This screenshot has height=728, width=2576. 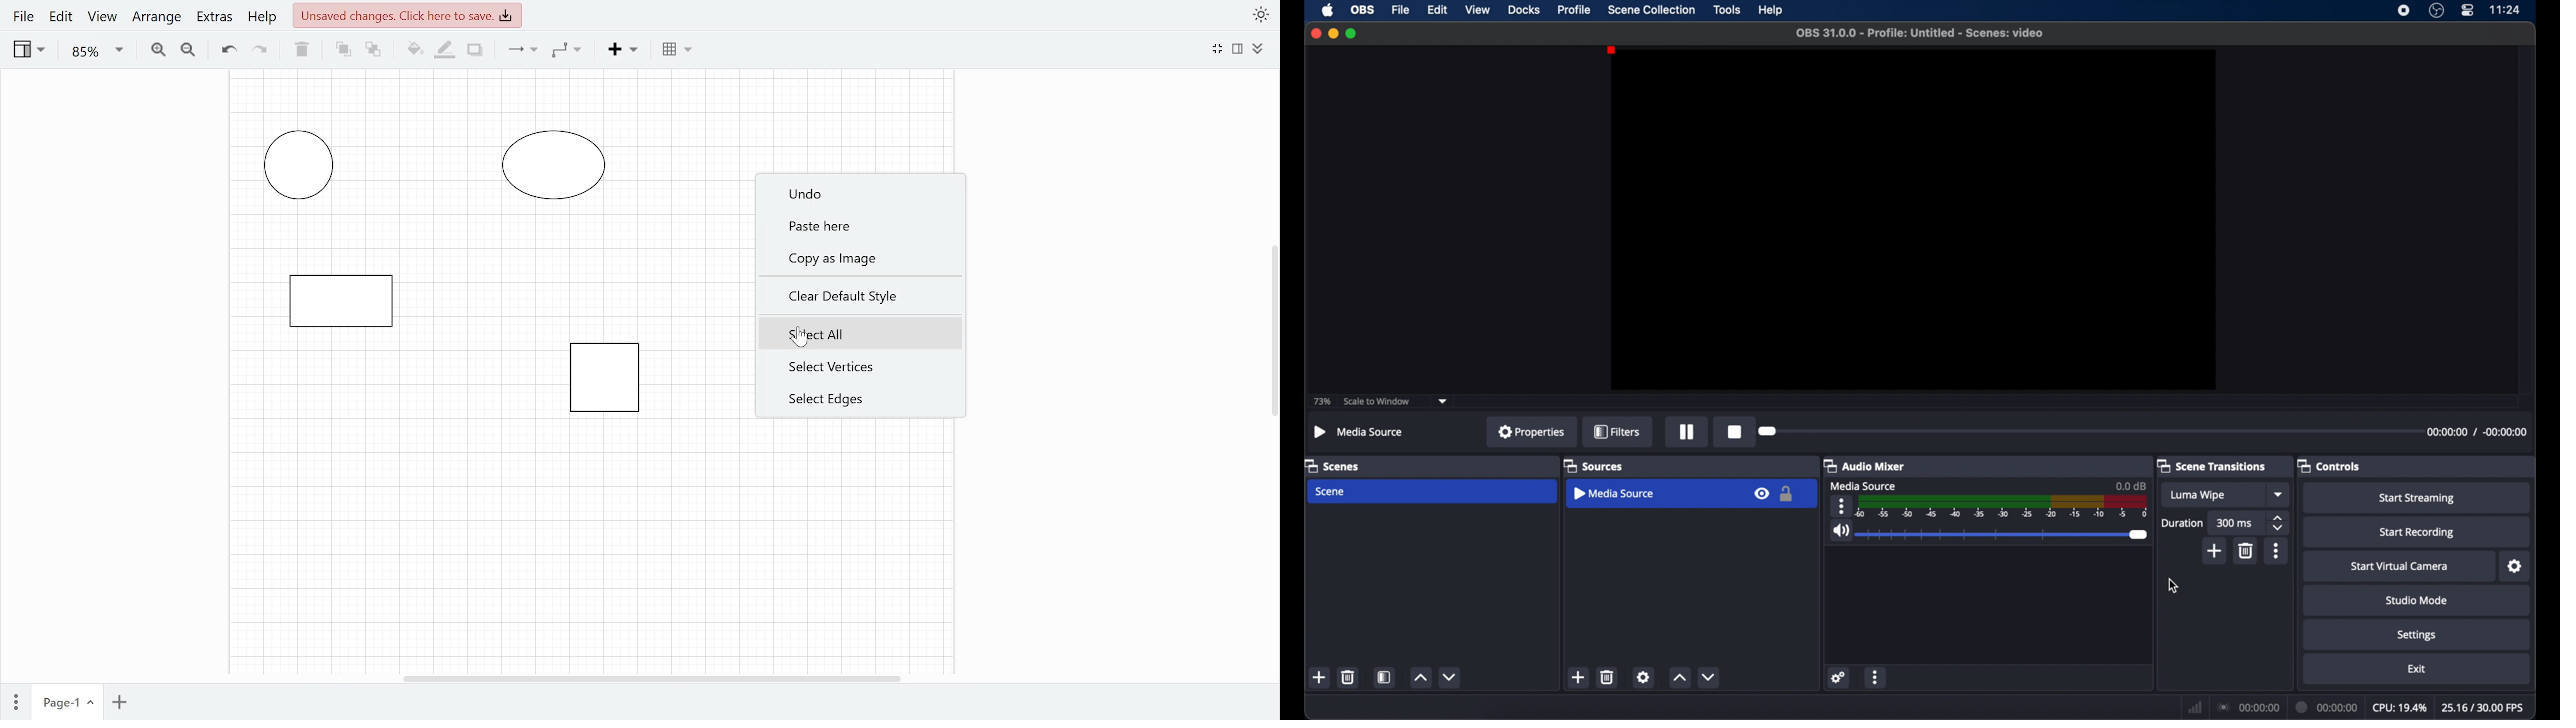 What do you see at coordinates (2215, 551) in the screenshot?
I see `add` at bounding box center [2215, 551].